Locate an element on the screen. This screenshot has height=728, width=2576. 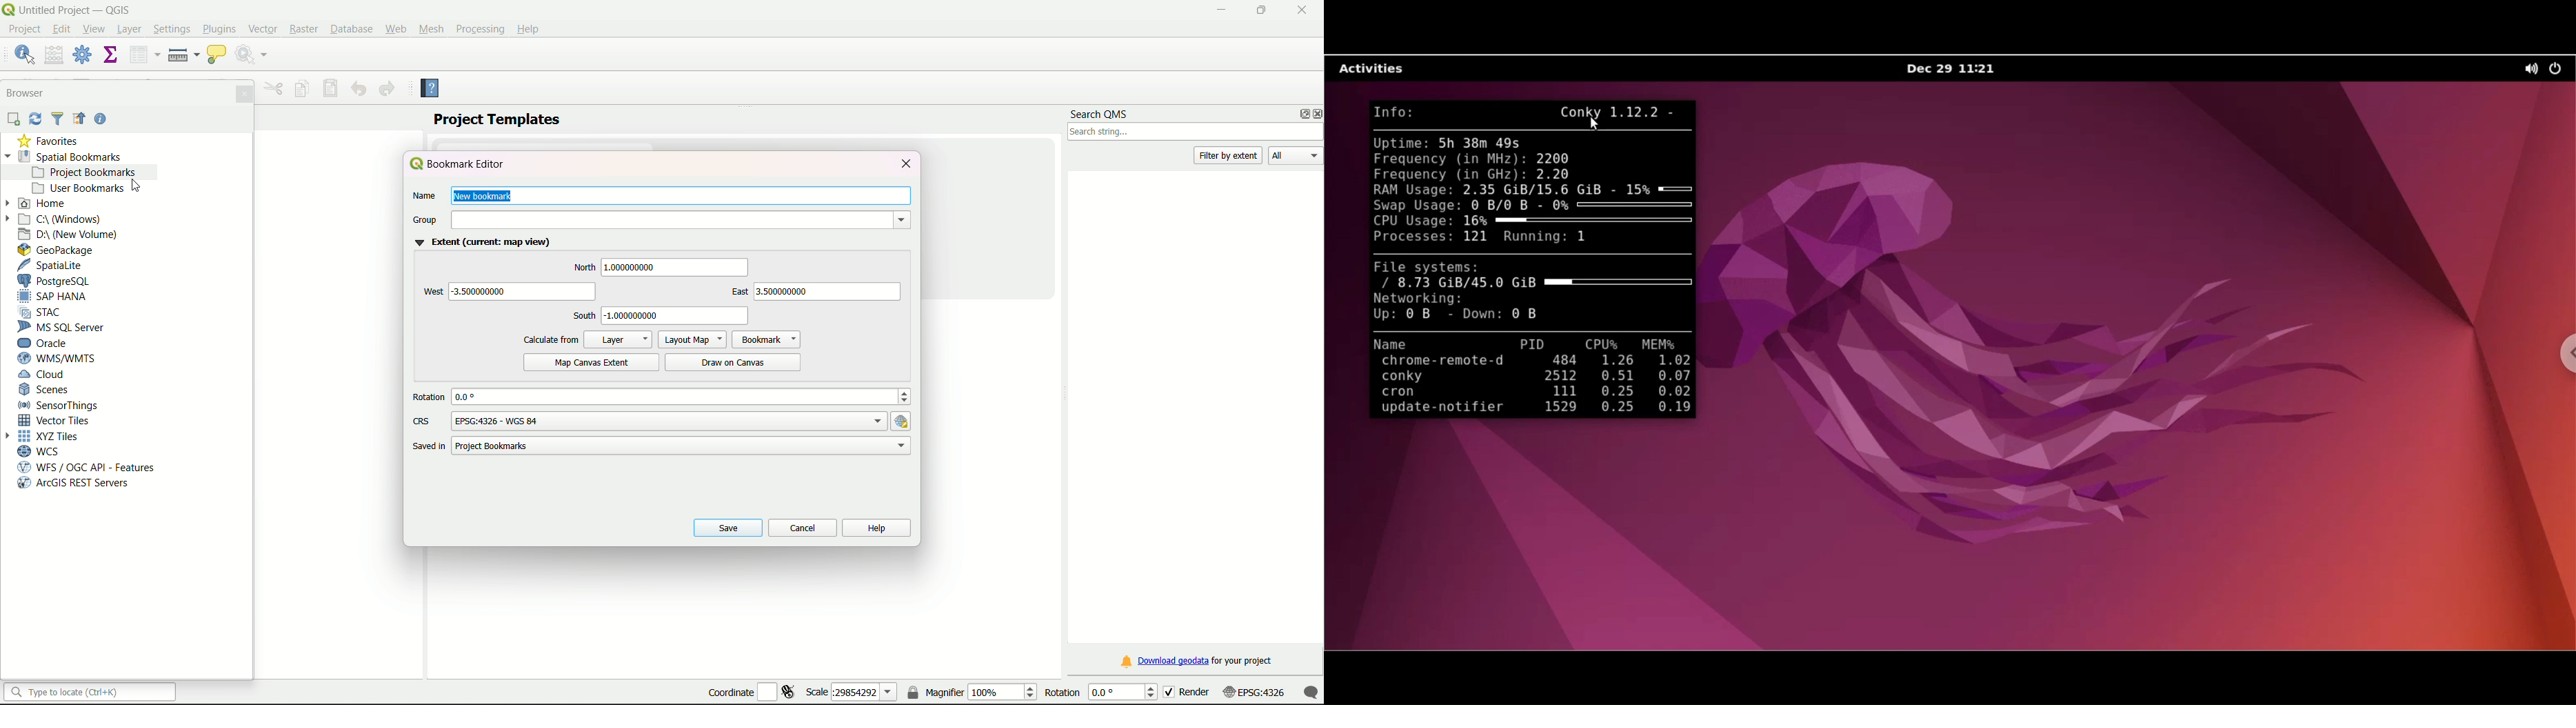
WMS/WTMS is located at coordinates (61, 359).